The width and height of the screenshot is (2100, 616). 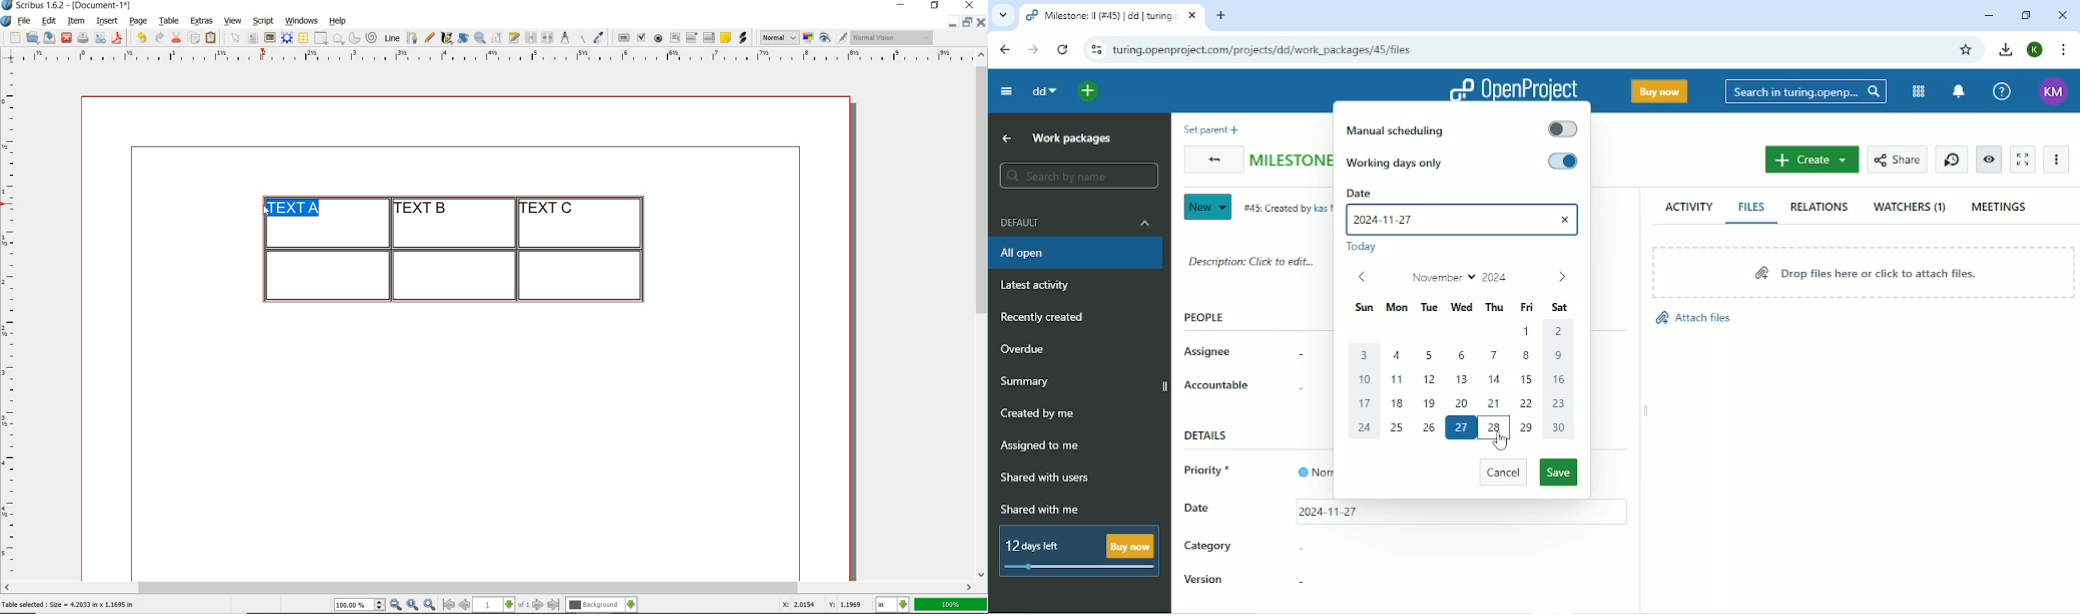 What do you see at coordinates (372, 38) in the screenshot?
I see `spiral` at bounding box center [372, 38].